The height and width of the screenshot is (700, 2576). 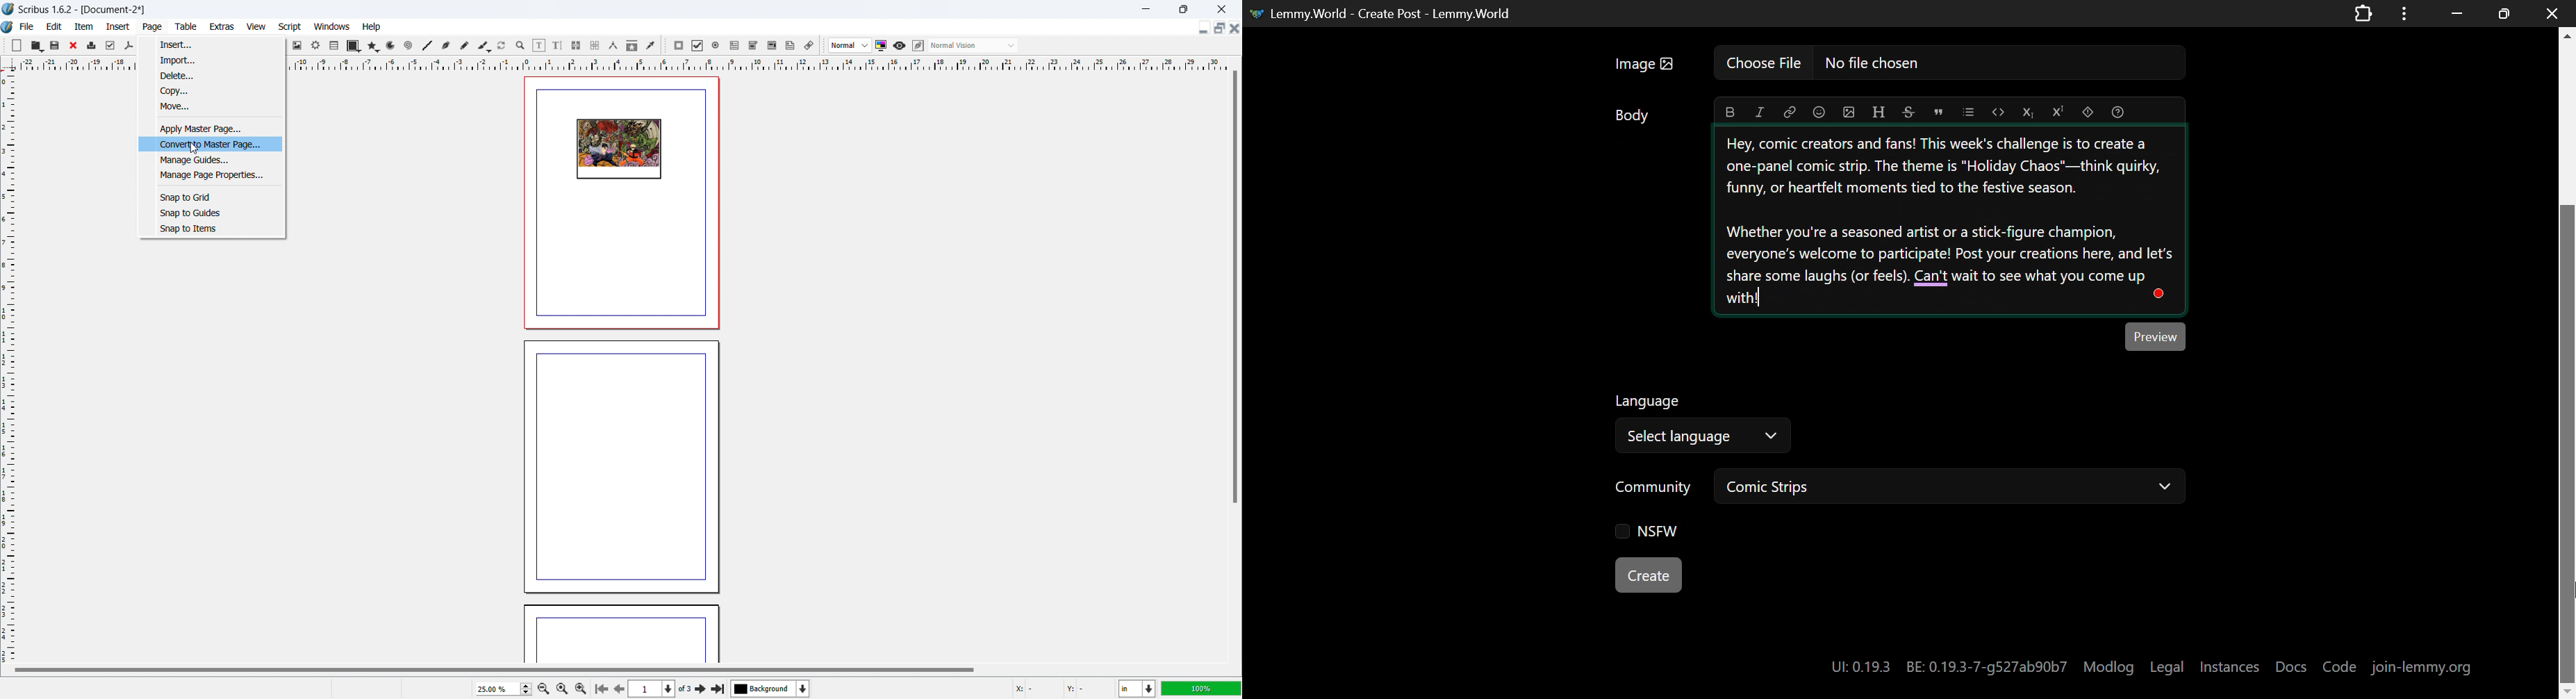 What do you see at coordinates (771, 689) in the screenshot?
I see `select the current layer` at bounding box center [771, 689].